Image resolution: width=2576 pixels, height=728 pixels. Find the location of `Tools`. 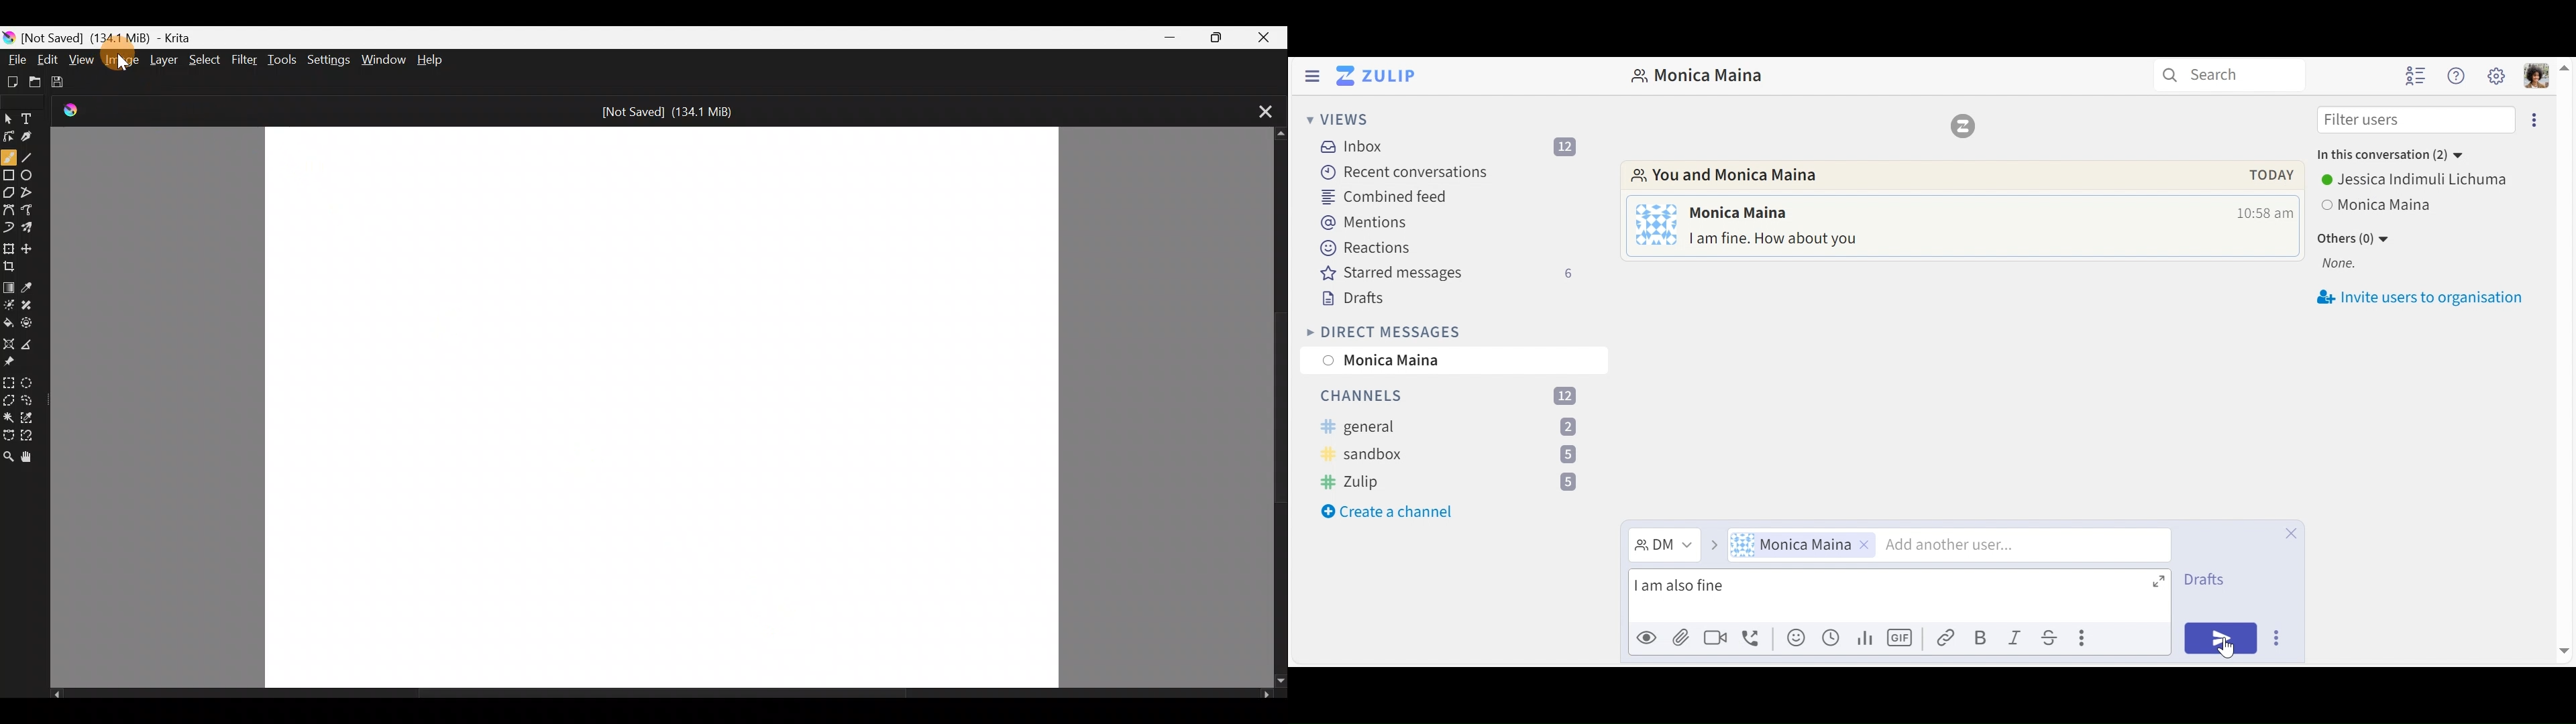

Tools is located at coordinates (284, 60).